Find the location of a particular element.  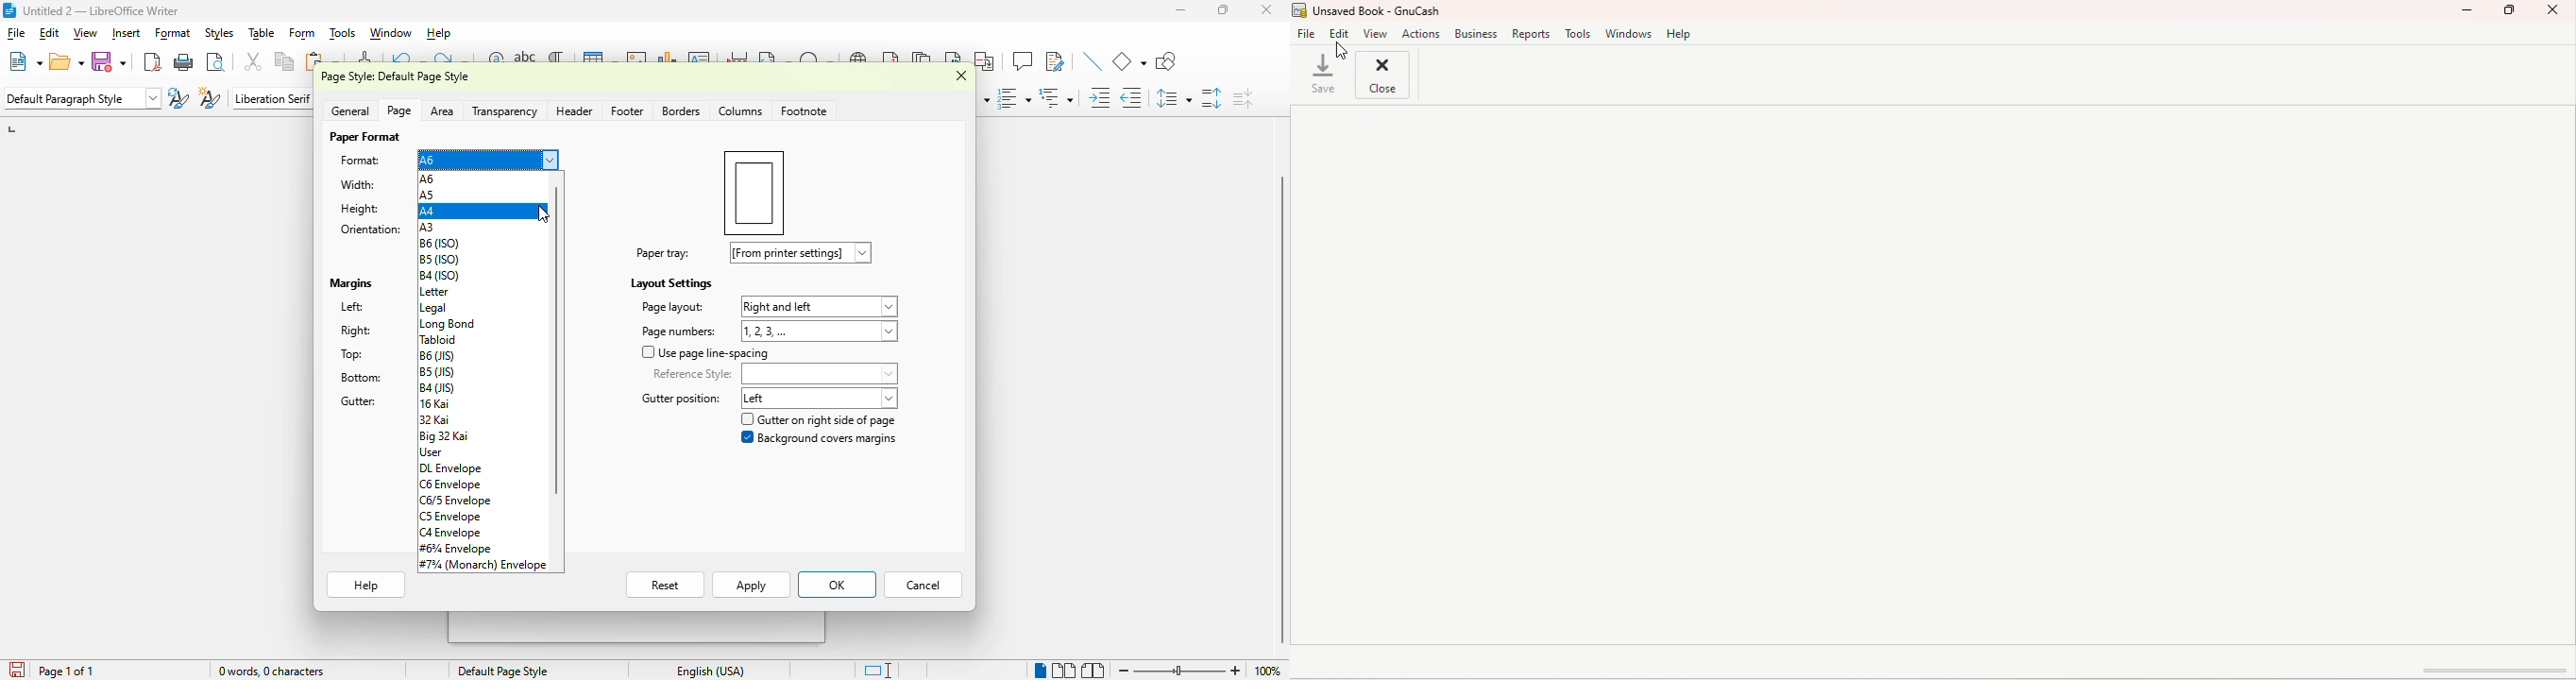

A3 is located at coordinates (428, 227).